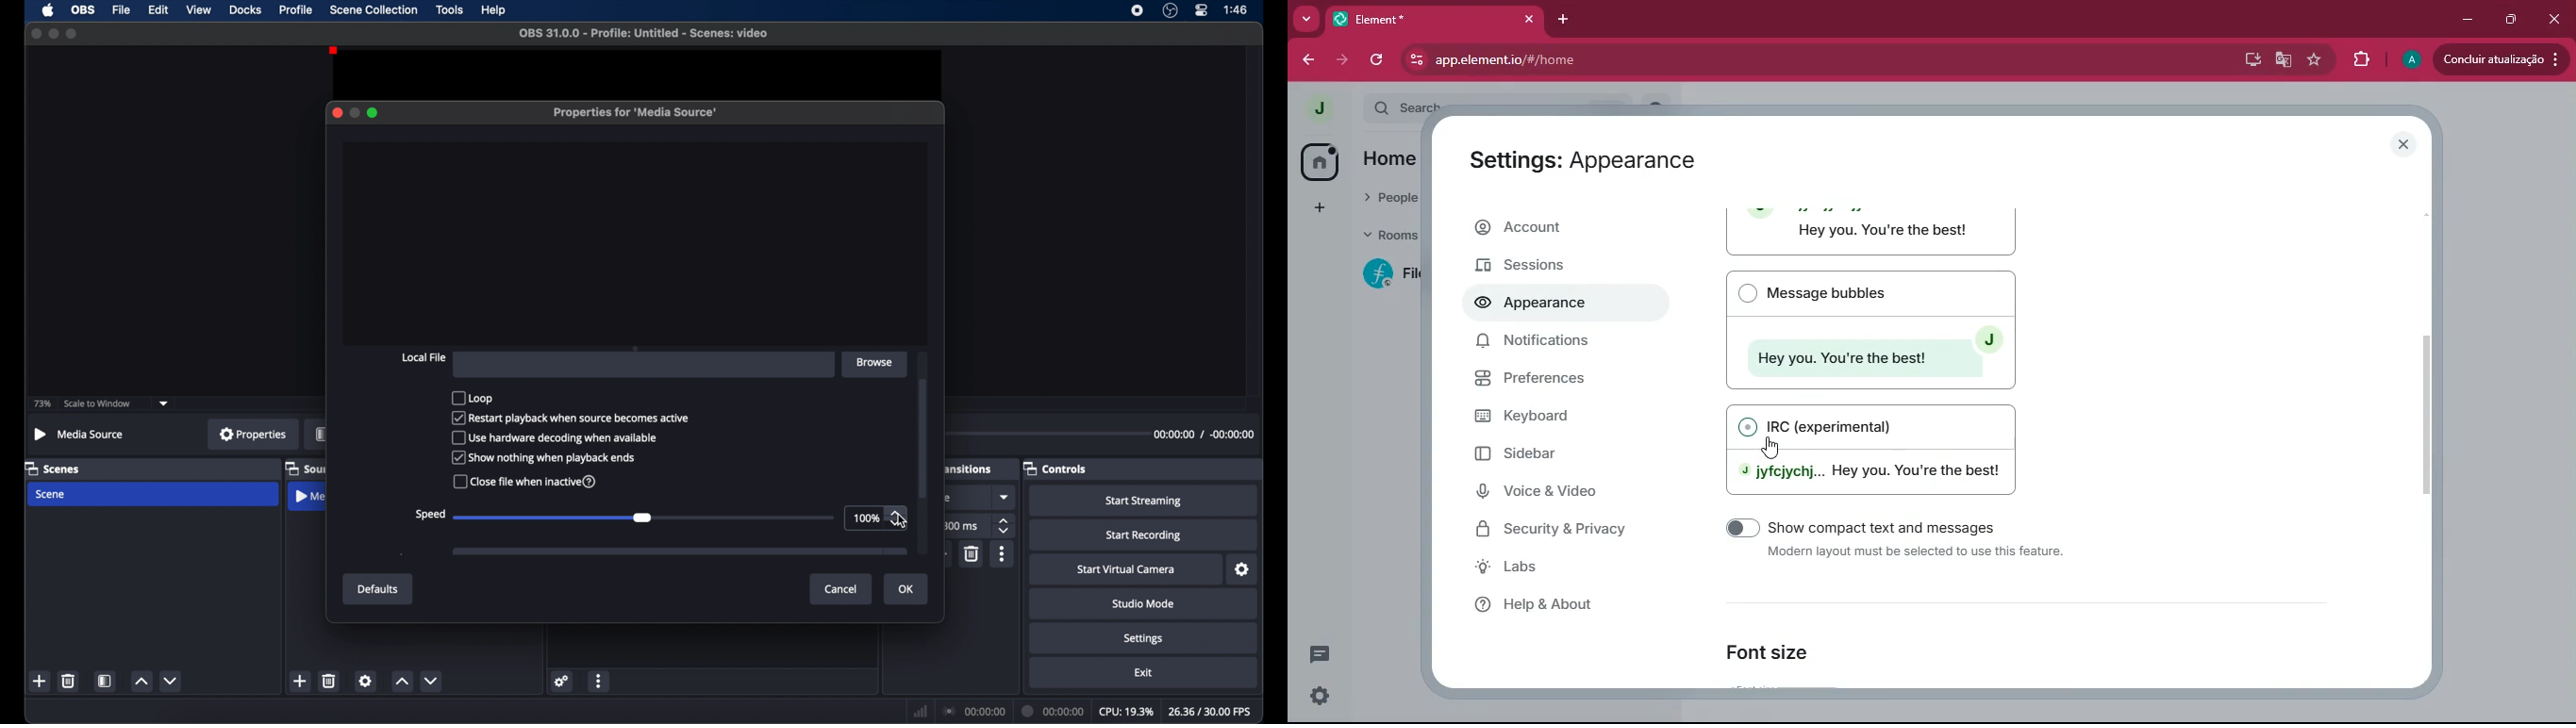 The image size is (2576, 728). I want to click on properties, so click(254, 433).